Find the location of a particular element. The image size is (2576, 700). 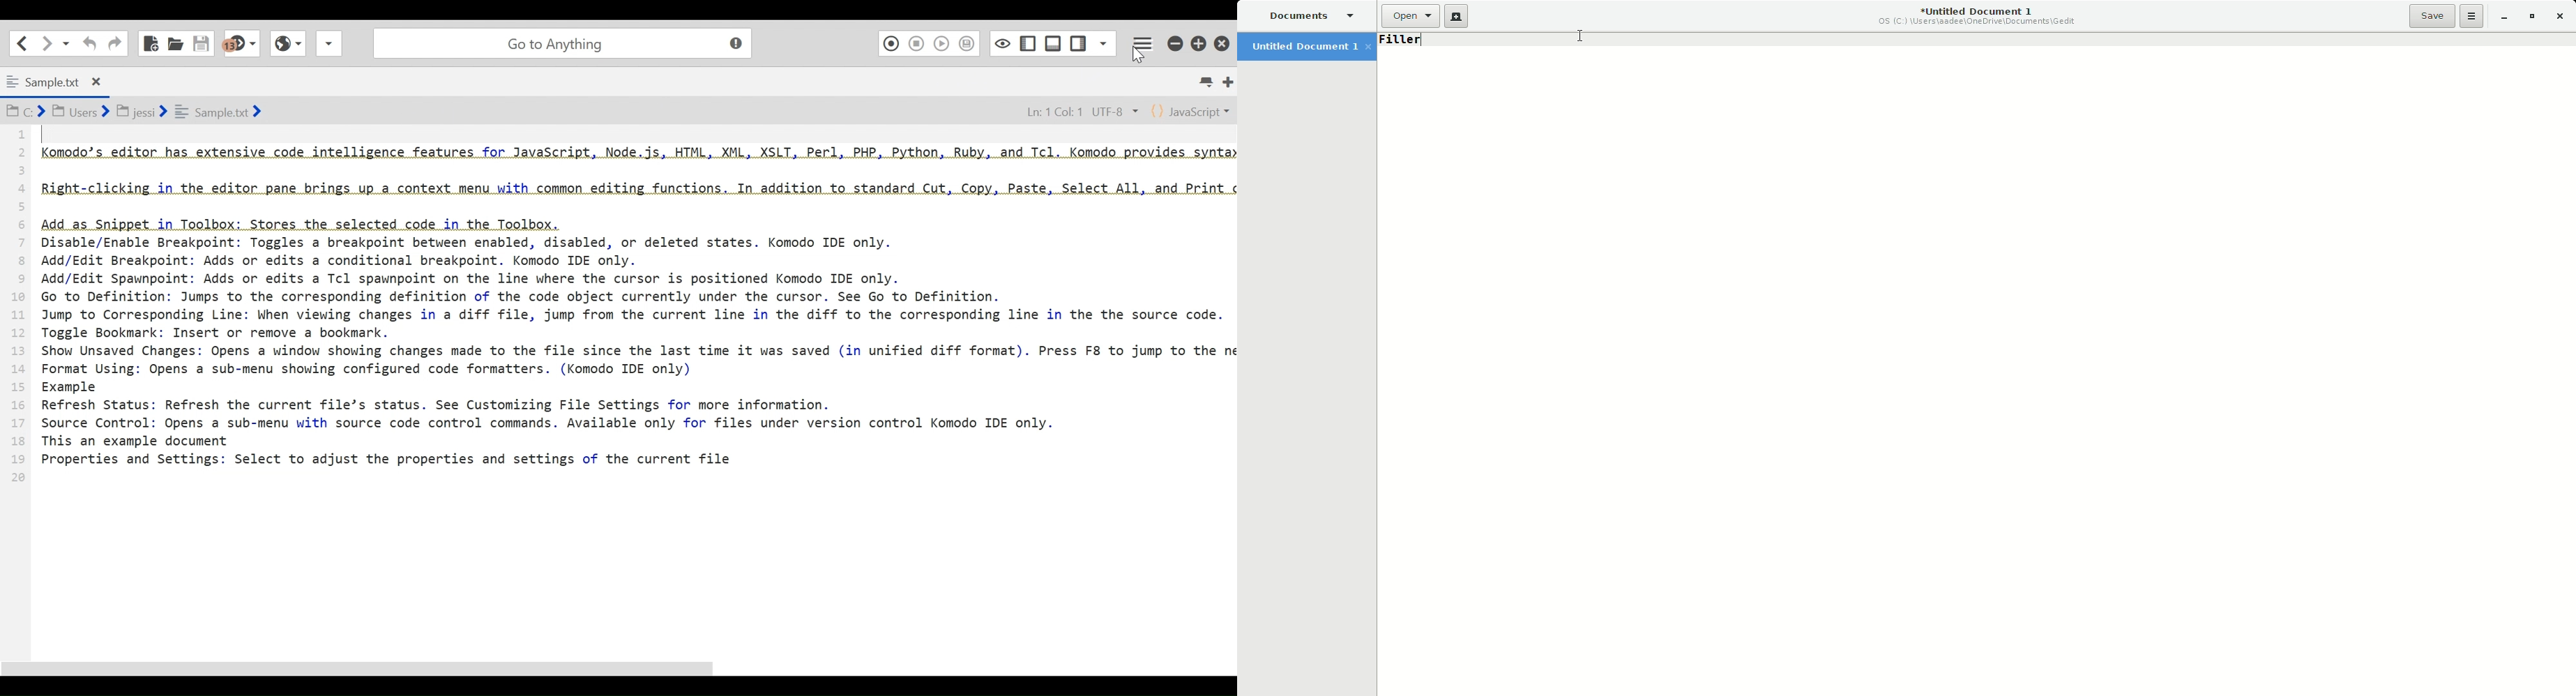

web is located at coordinates (286, 47).